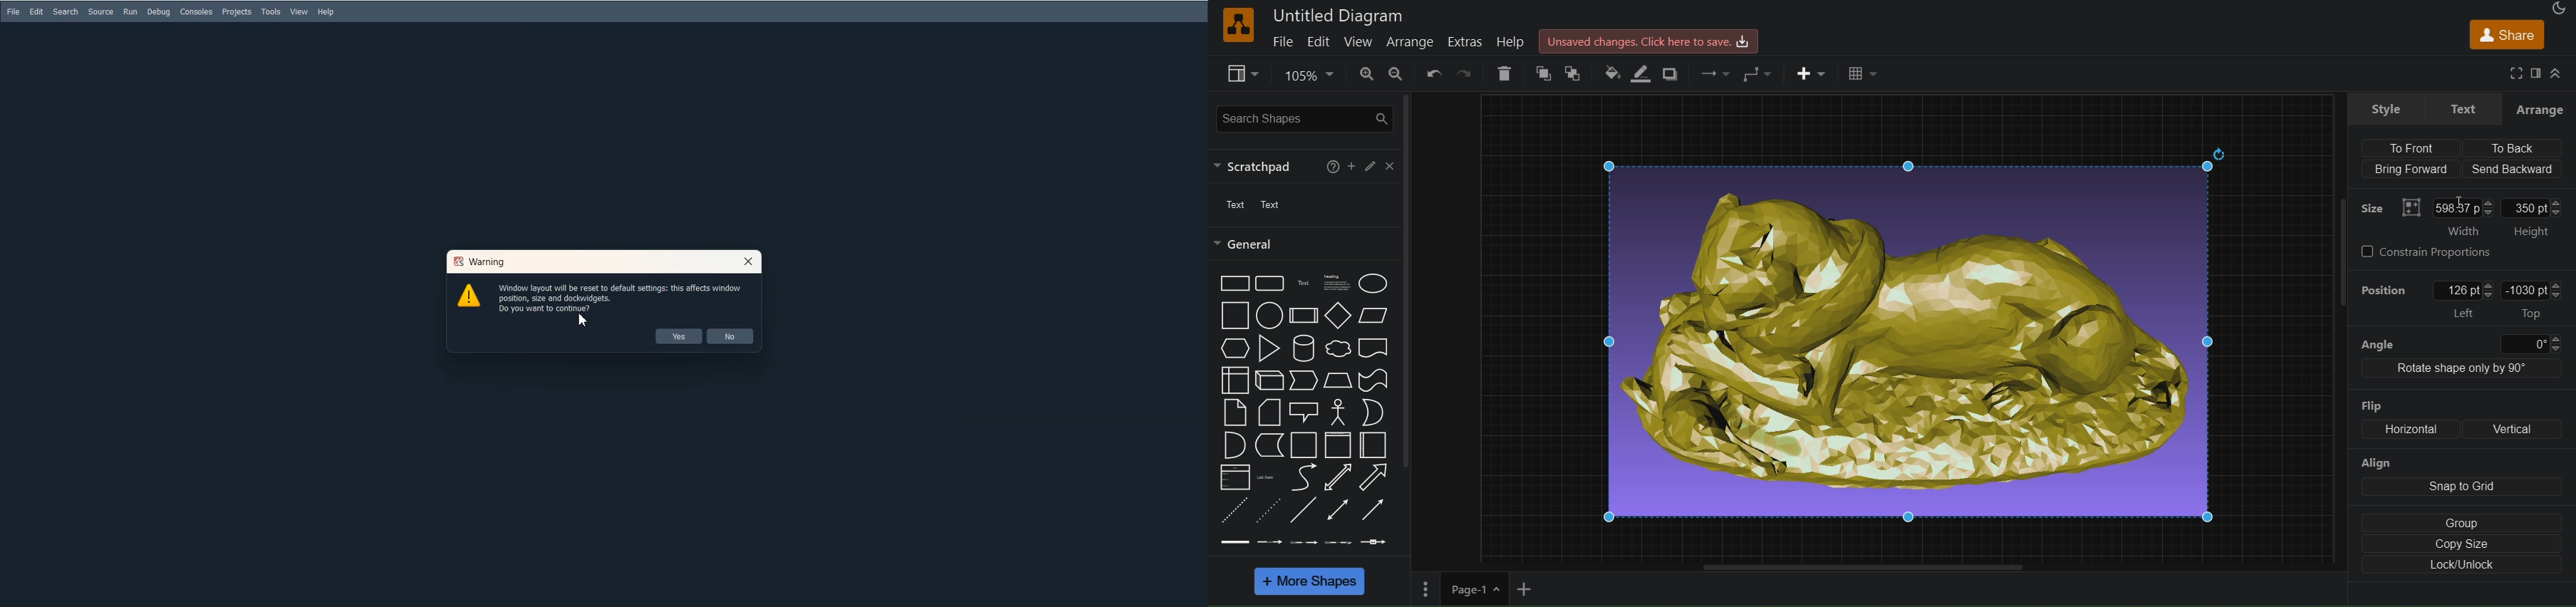  What do you see at coordinates (2557, 72) in the screenshot?
I see `collapase/expand` at bounding box center [2557, 72].